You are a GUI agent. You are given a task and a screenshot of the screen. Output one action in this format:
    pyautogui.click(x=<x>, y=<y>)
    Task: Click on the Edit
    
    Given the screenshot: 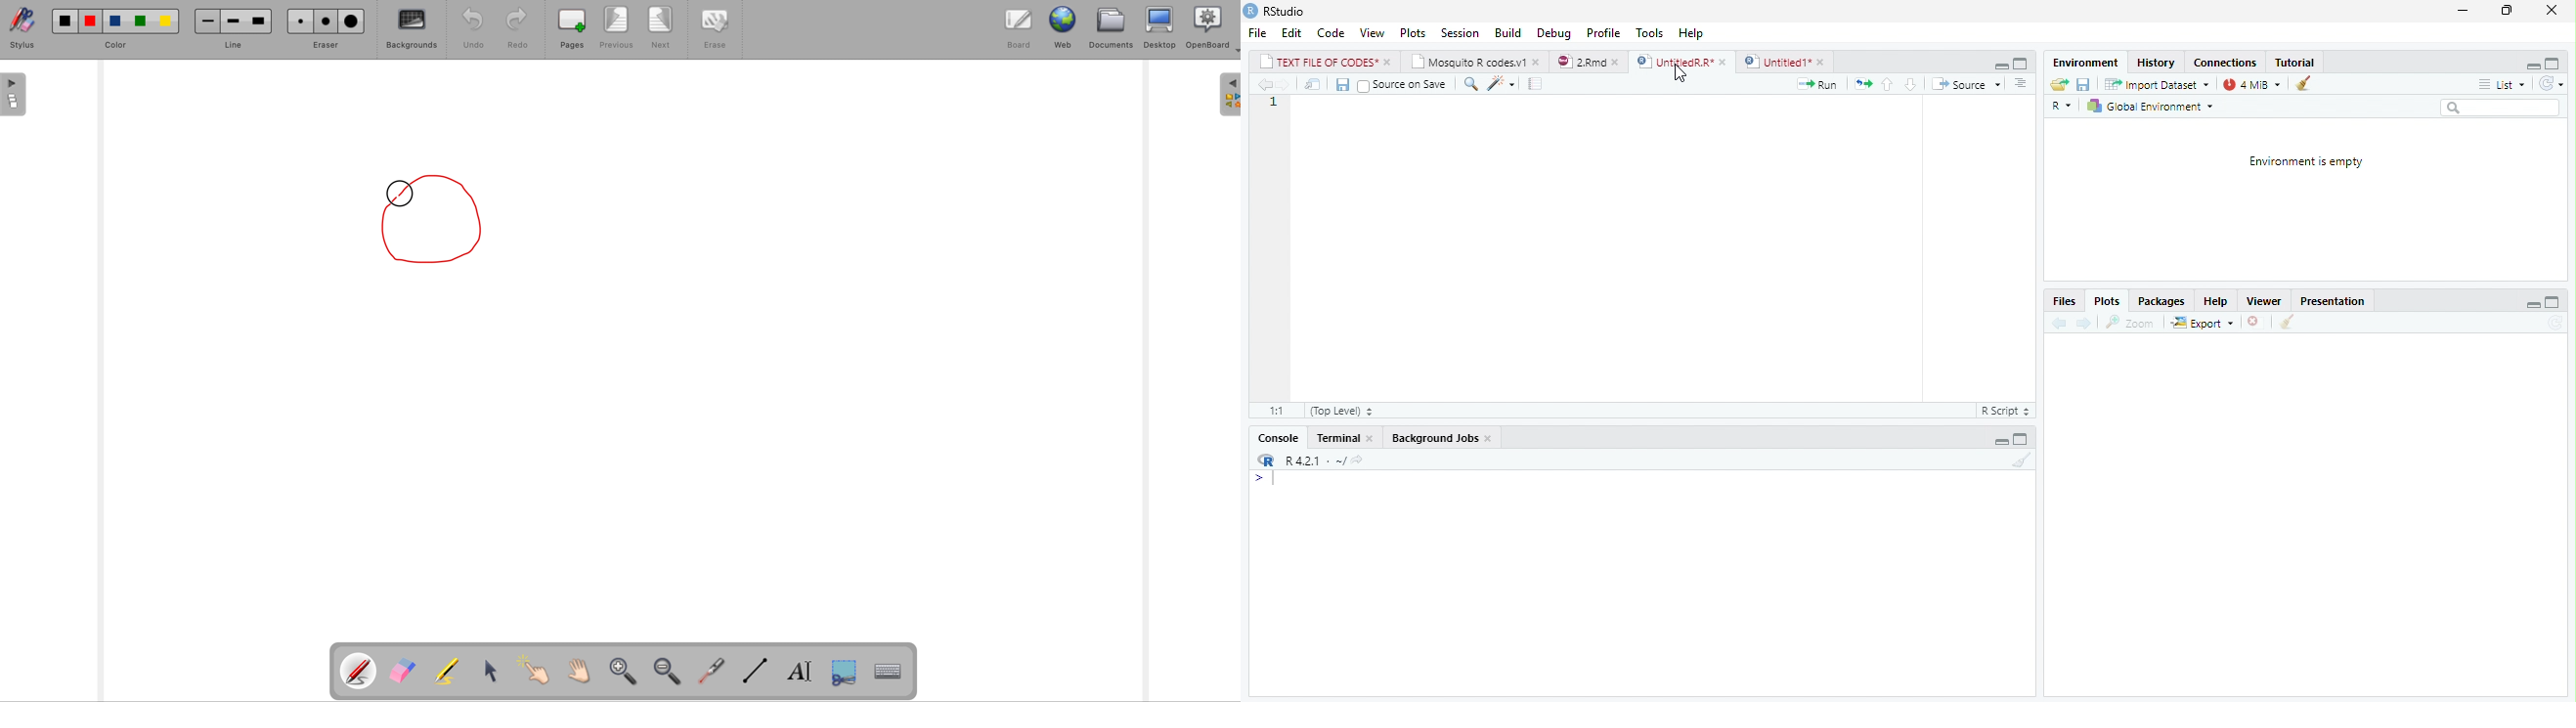 What is the action you would take?
    pyautogui.click(x=1292, y=33)
    